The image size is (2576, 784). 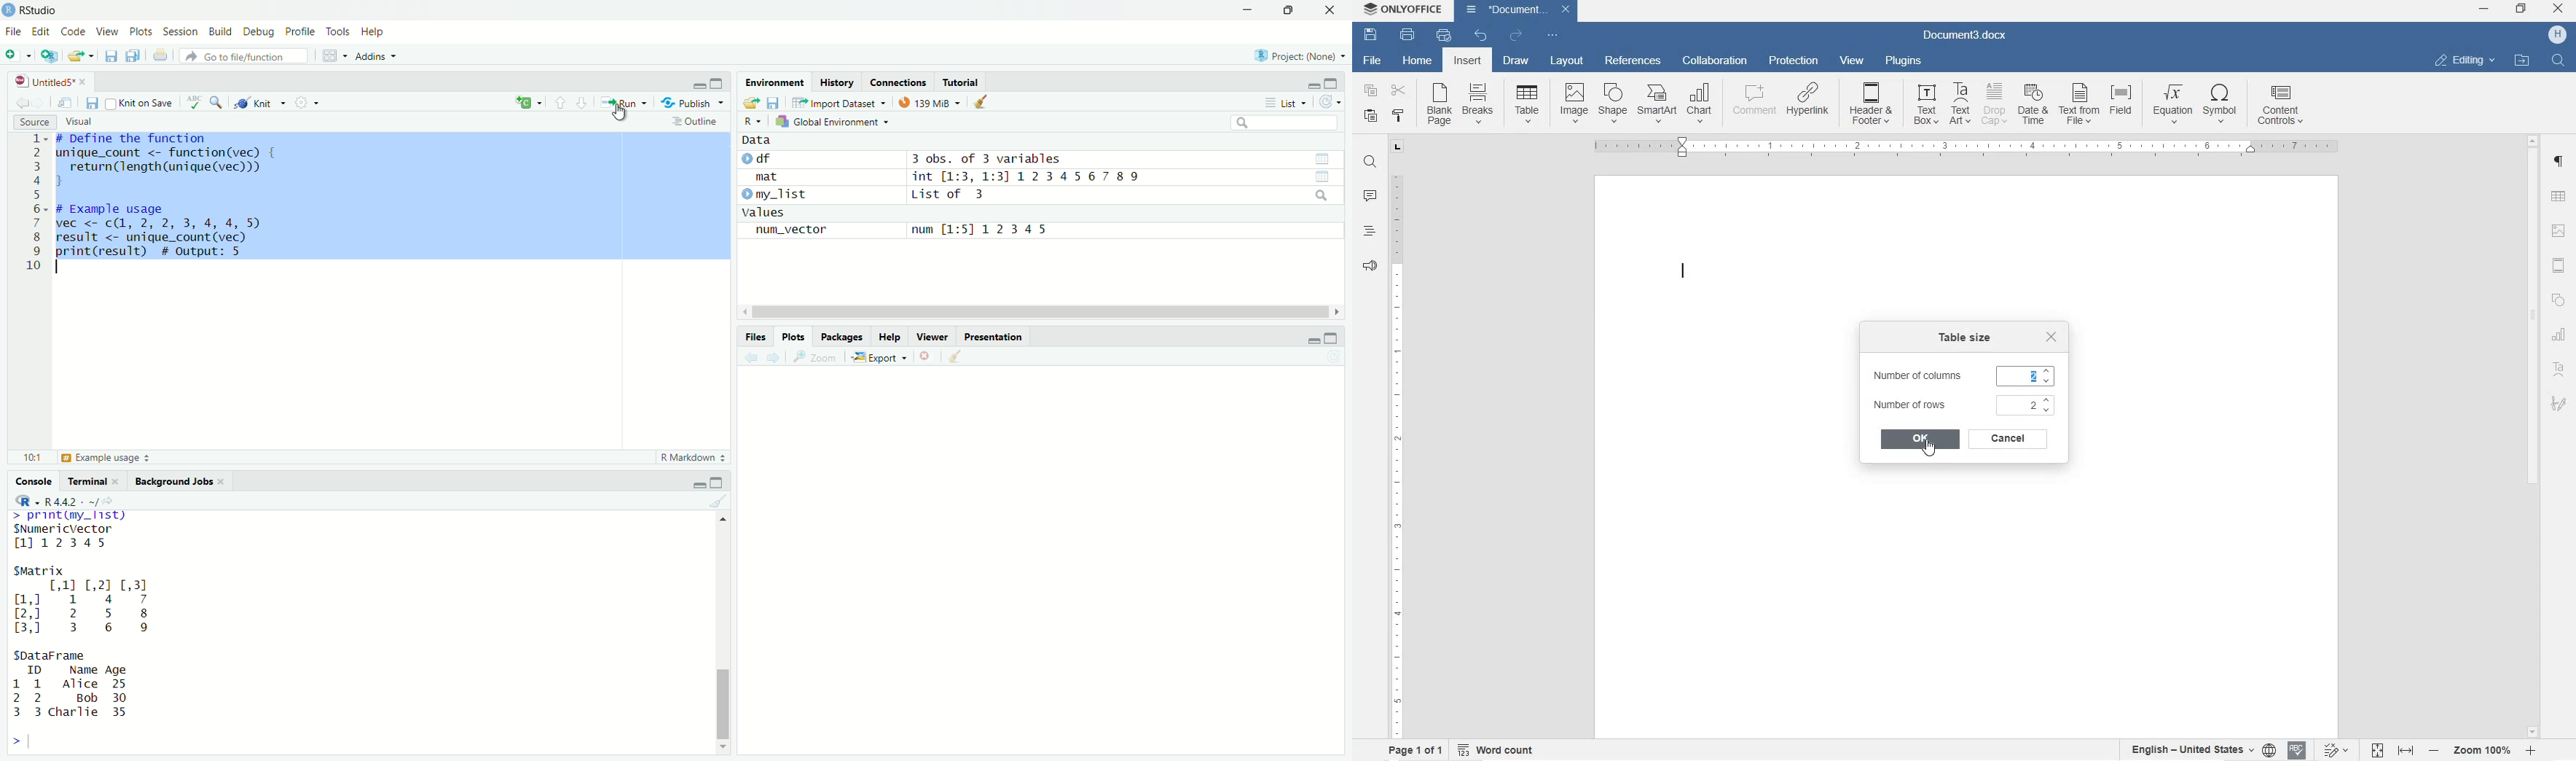 What do you see at coordinates (837, 83) in the screenshot?
I see `History` at bounding box center [837, 83].